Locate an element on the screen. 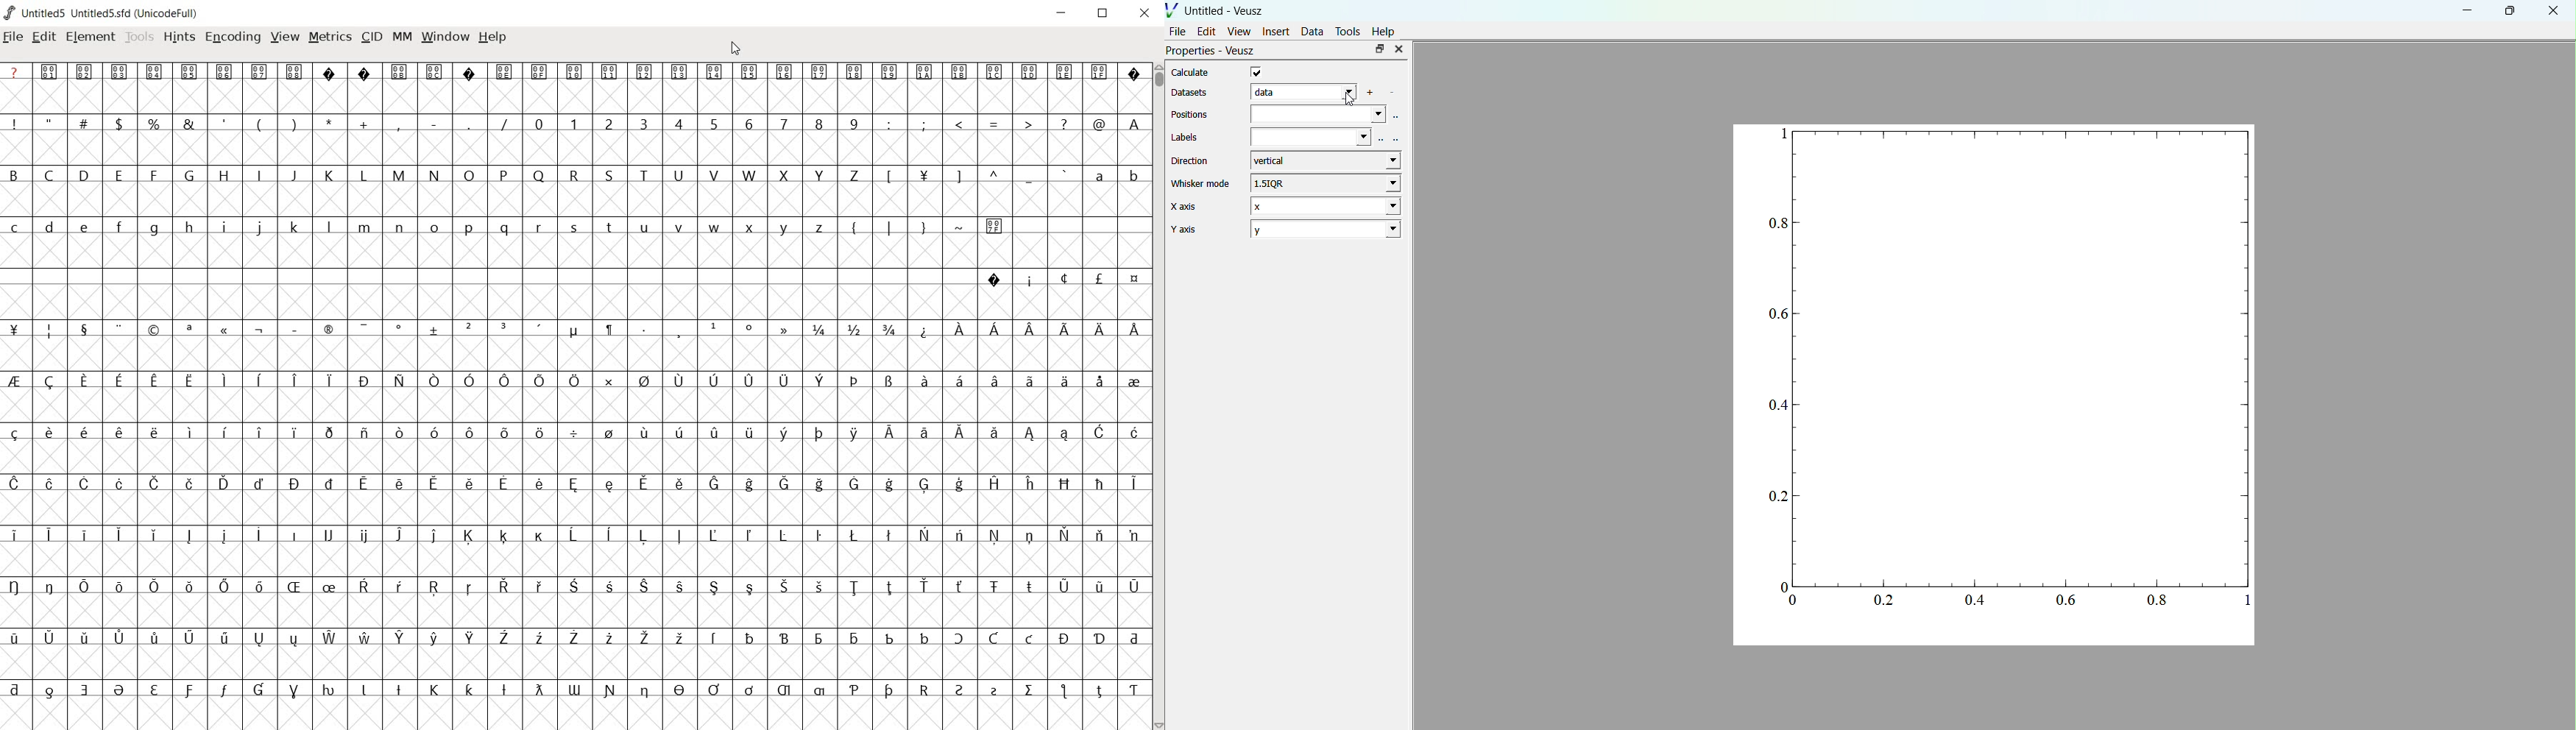 The image size is (2576, 756). Symbol is located at coordinates (1065, 534).